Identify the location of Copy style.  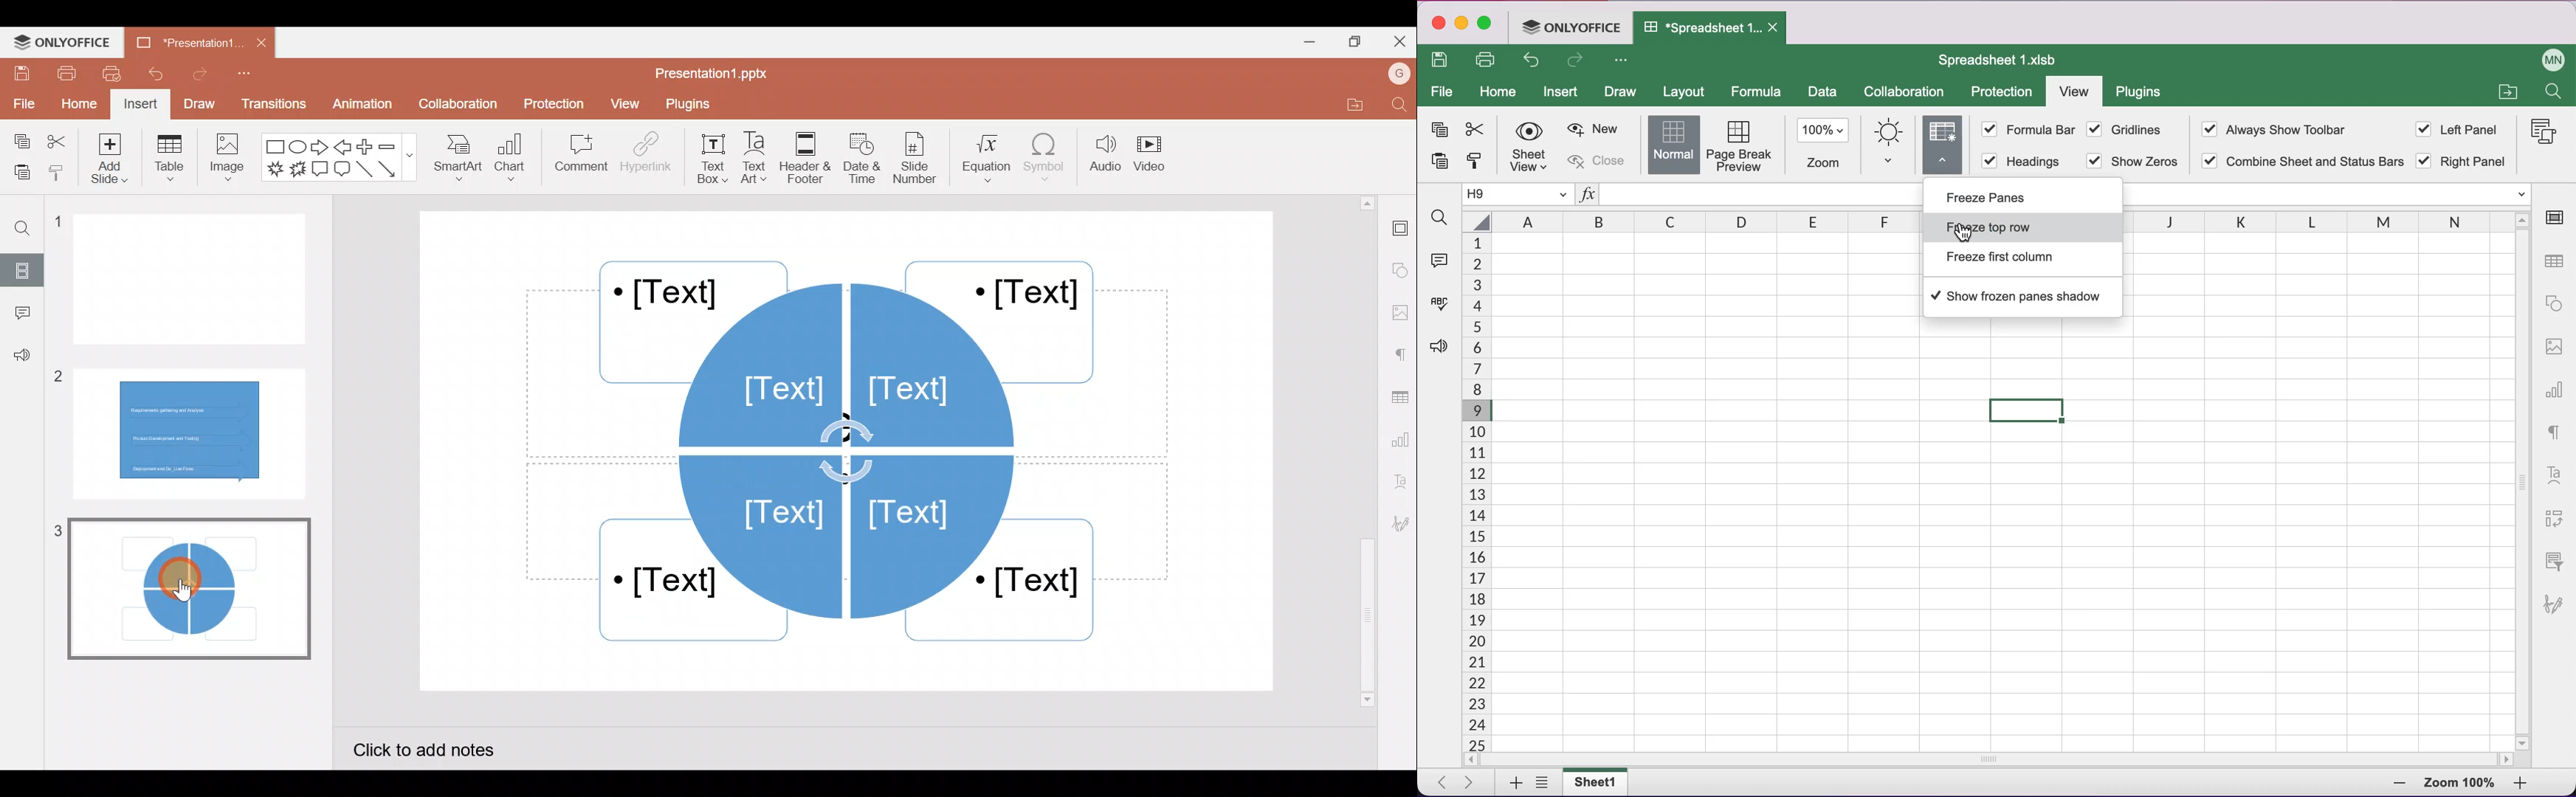
(58, 172).